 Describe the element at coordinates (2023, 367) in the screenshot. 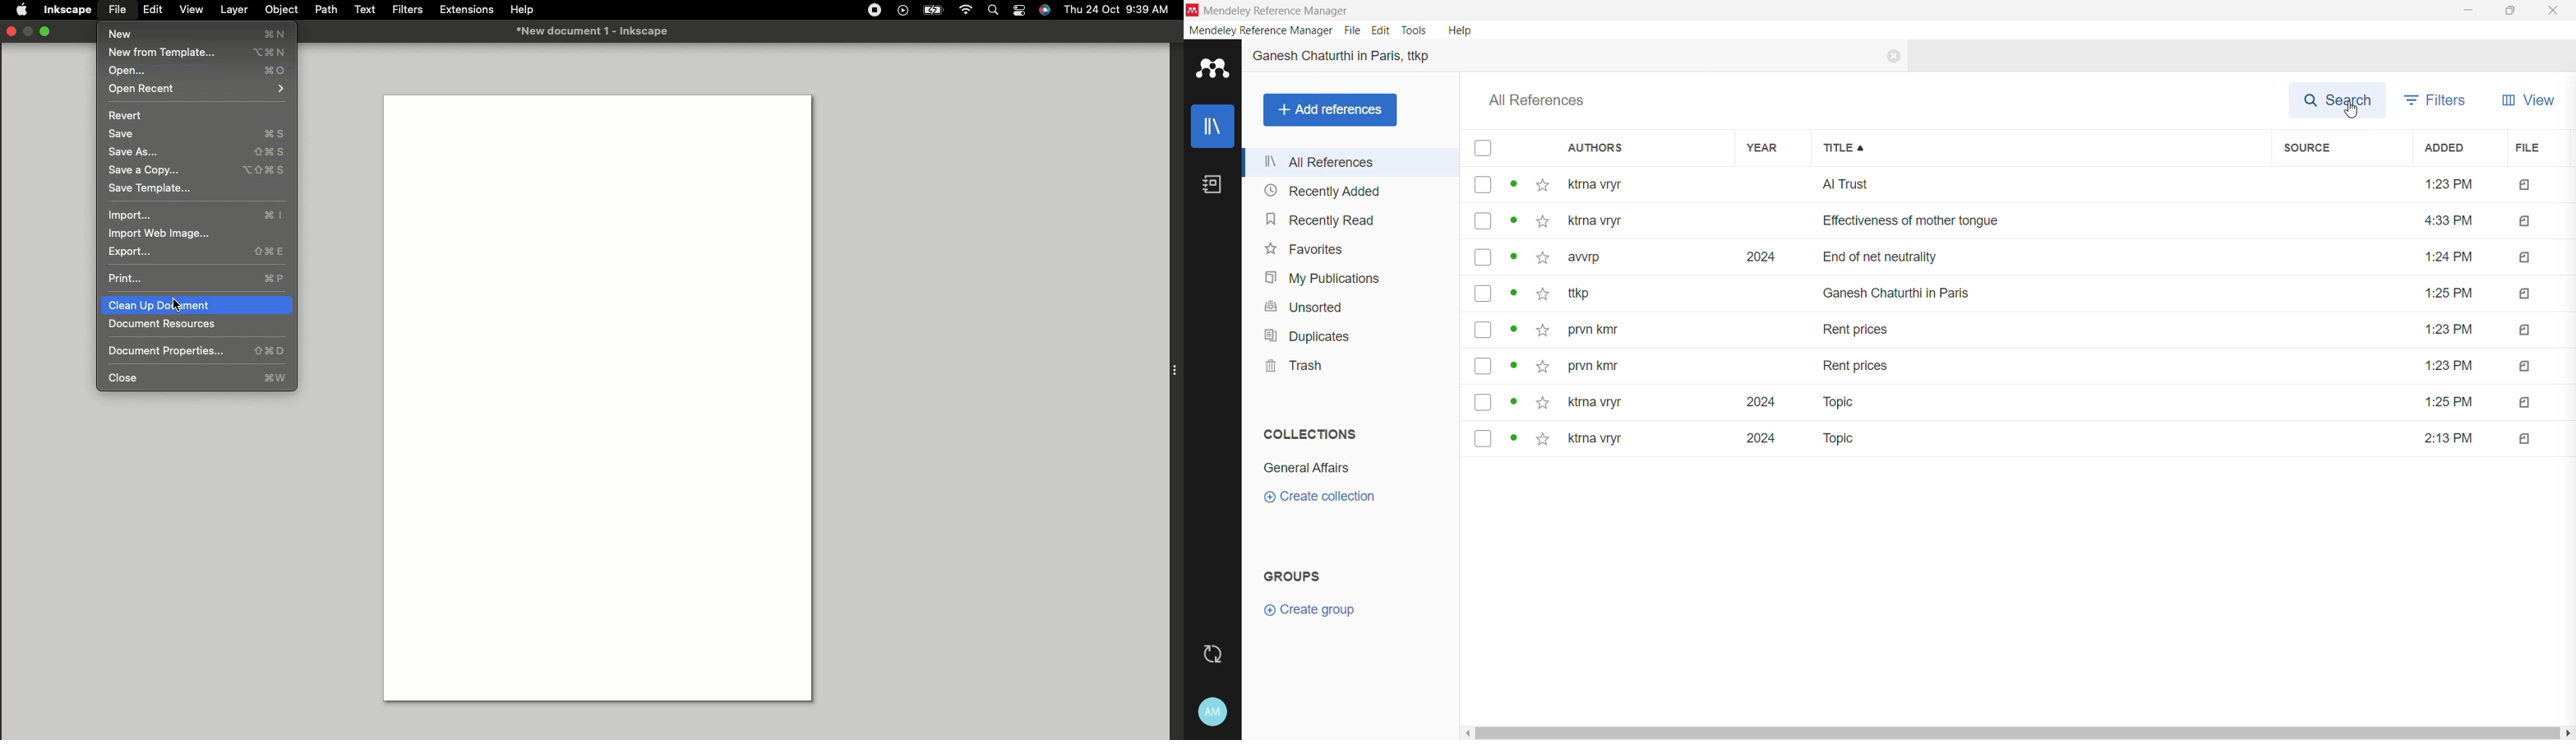

I see `prvn kmr Rent prices 1:23 PM` at that location.